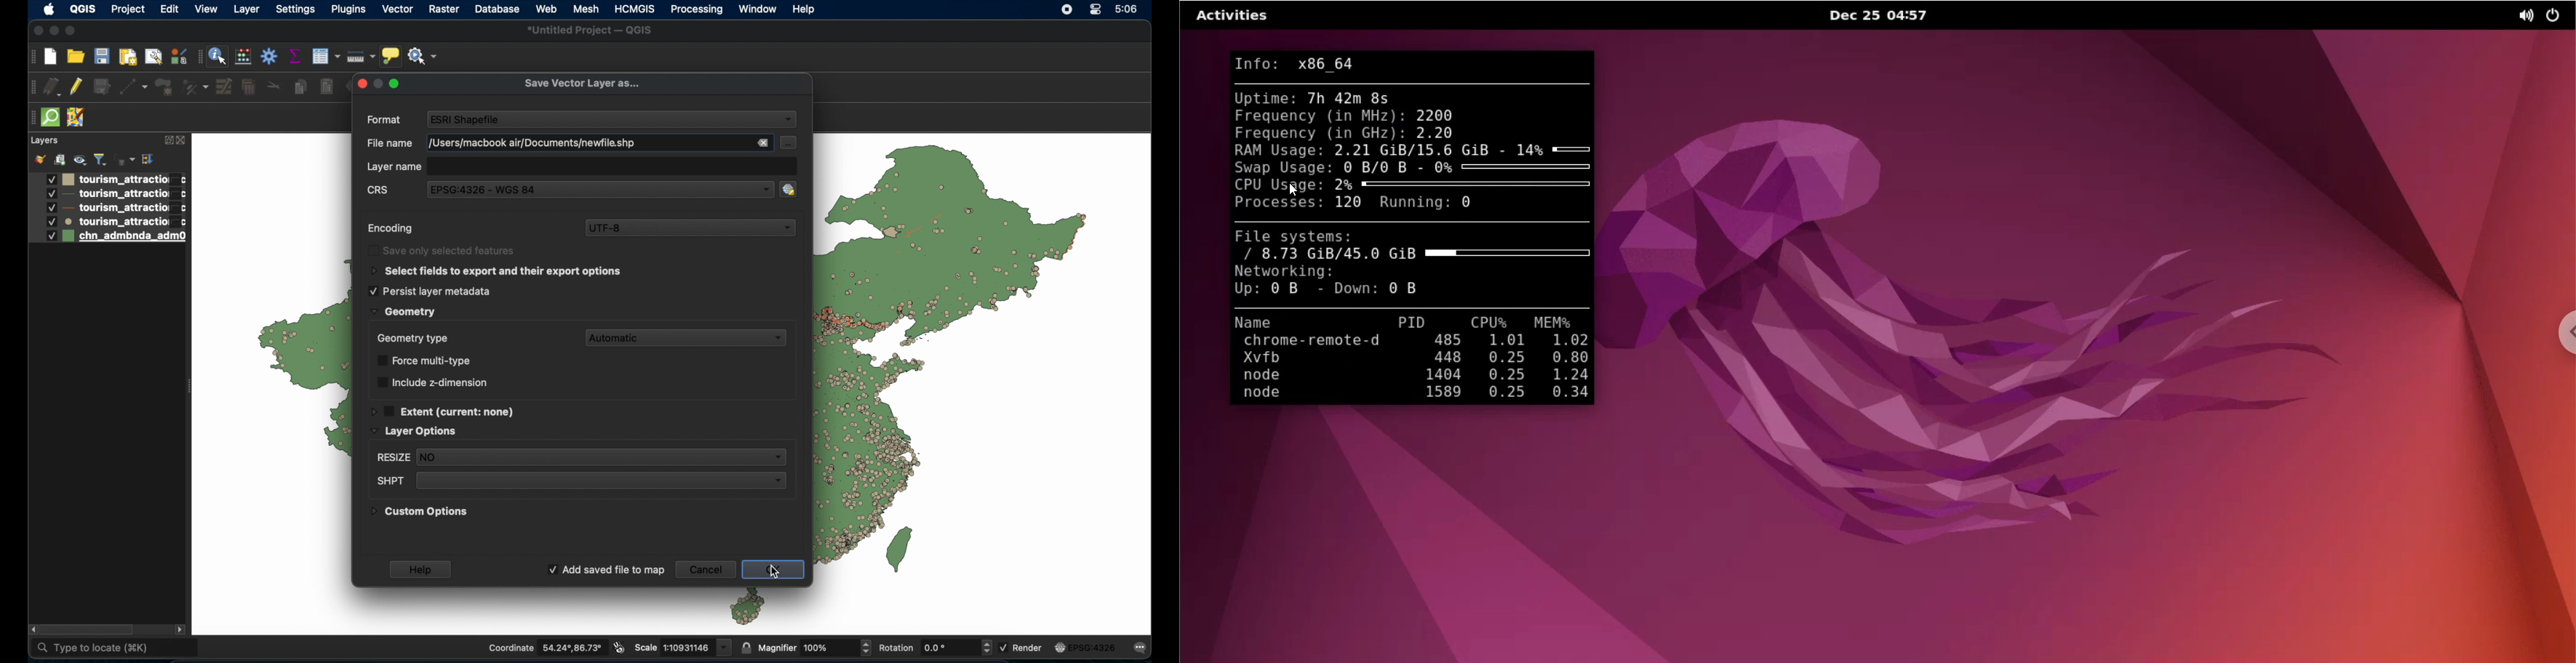  I want to click on QGIS, so click(82, 9).